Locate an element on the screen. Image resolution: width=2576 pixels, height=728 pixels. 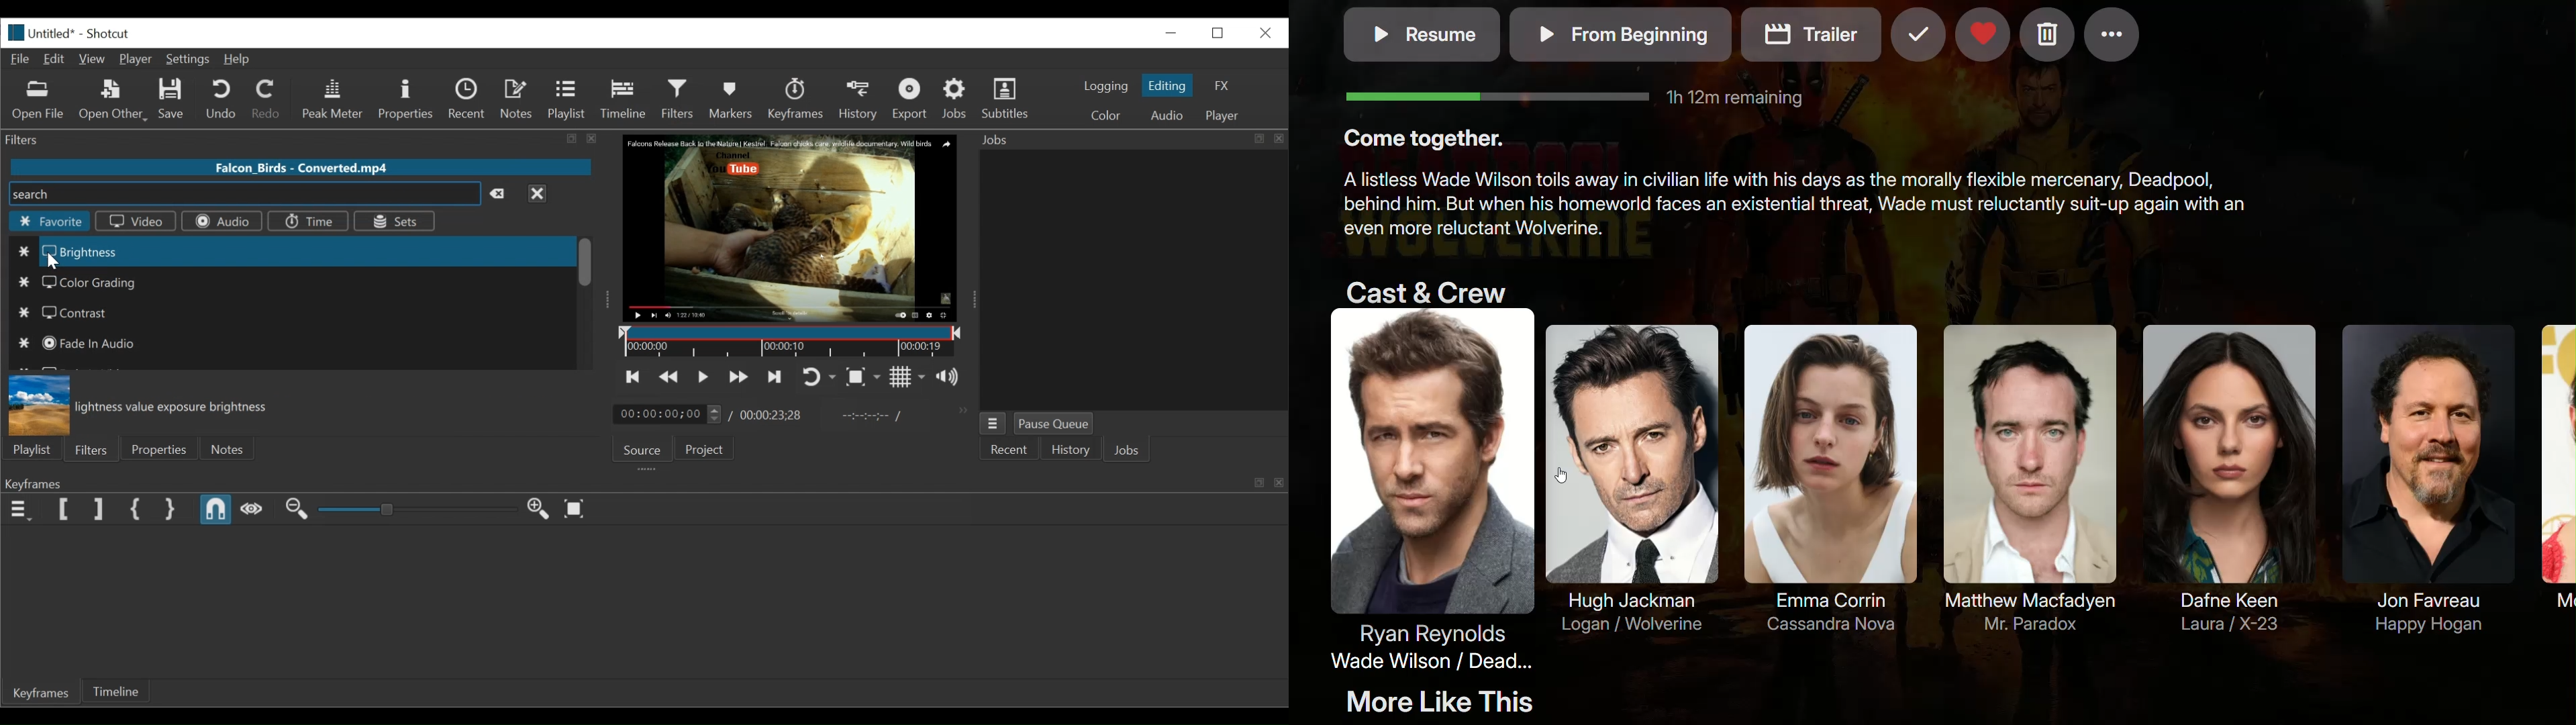
cursor is located at coordinates (1561, 479).